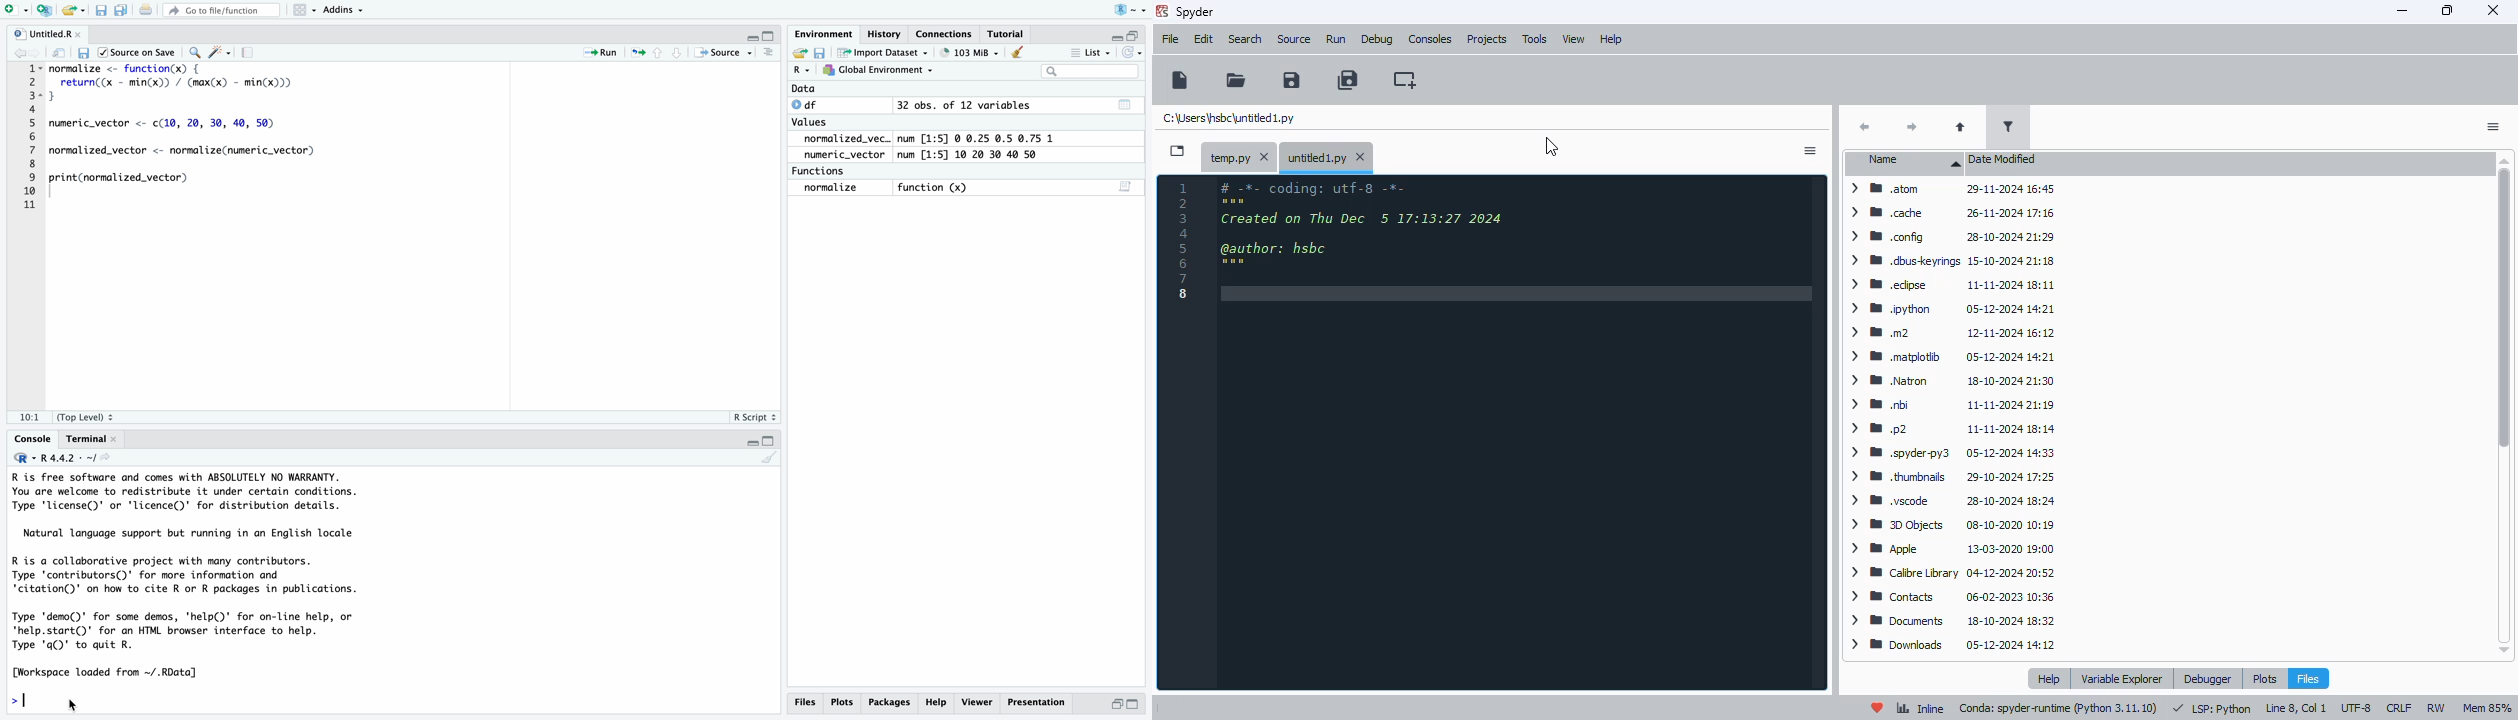  Describe the element at coordinates (2398, 708) in the screenshot. I see `CRLF` at that location.